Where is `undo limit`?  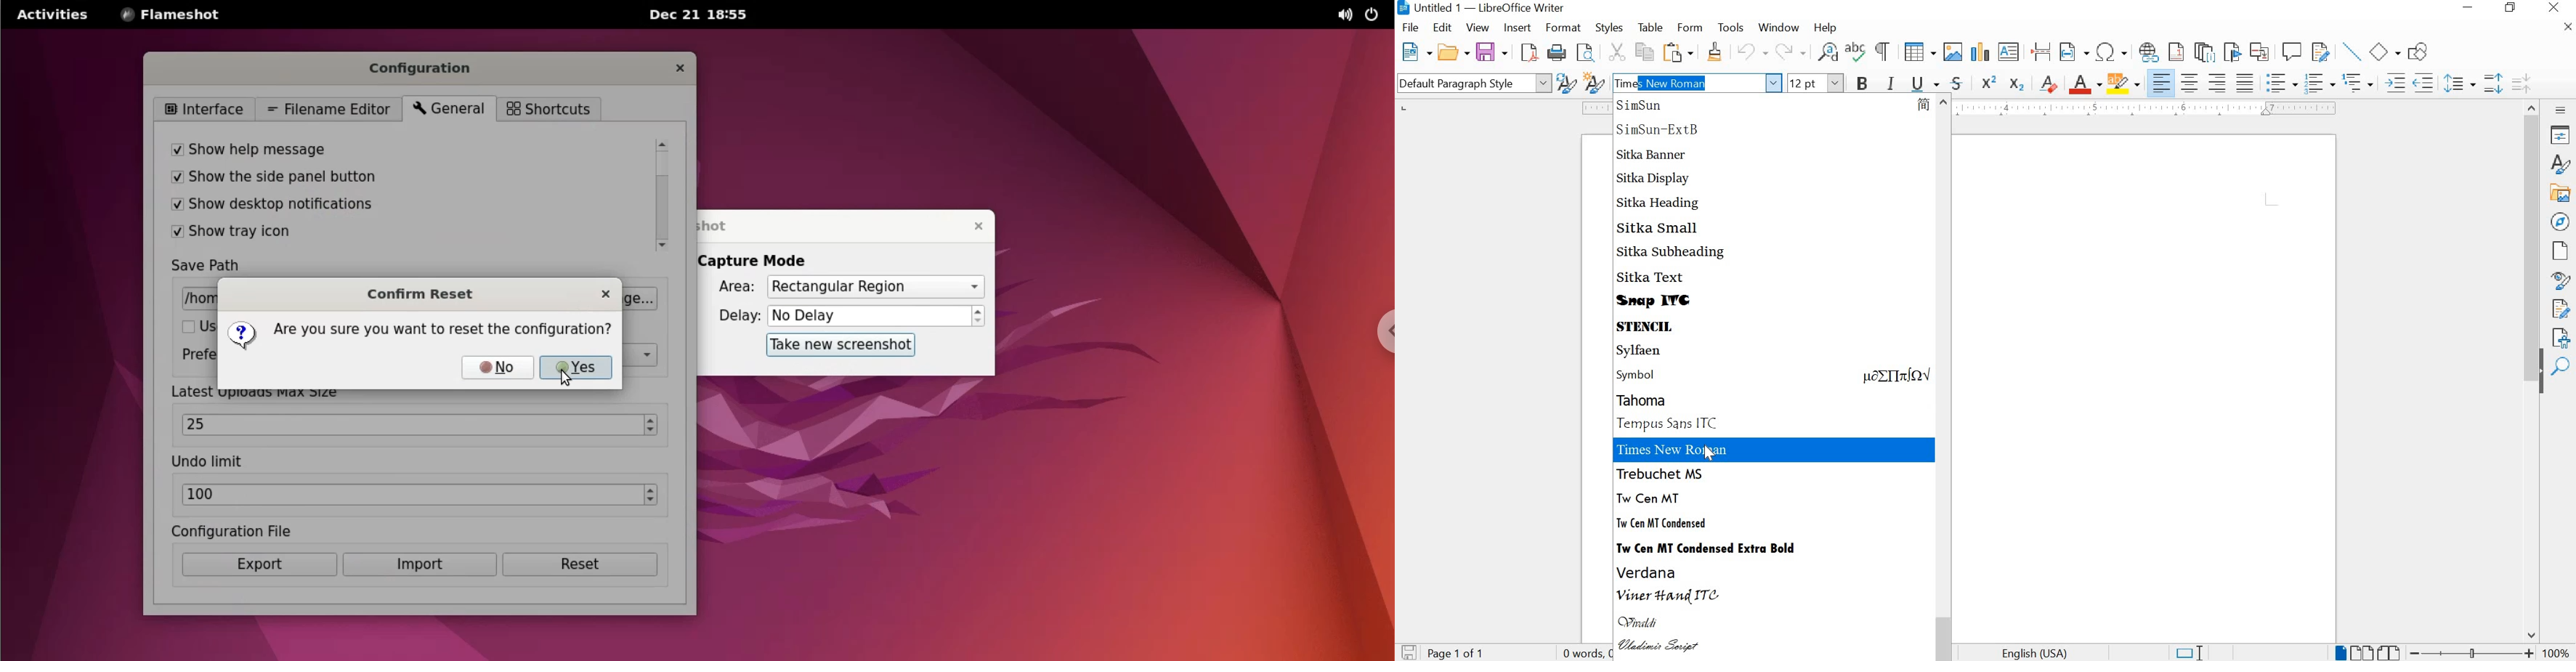 undo limit is located at coordinates (213, 462).